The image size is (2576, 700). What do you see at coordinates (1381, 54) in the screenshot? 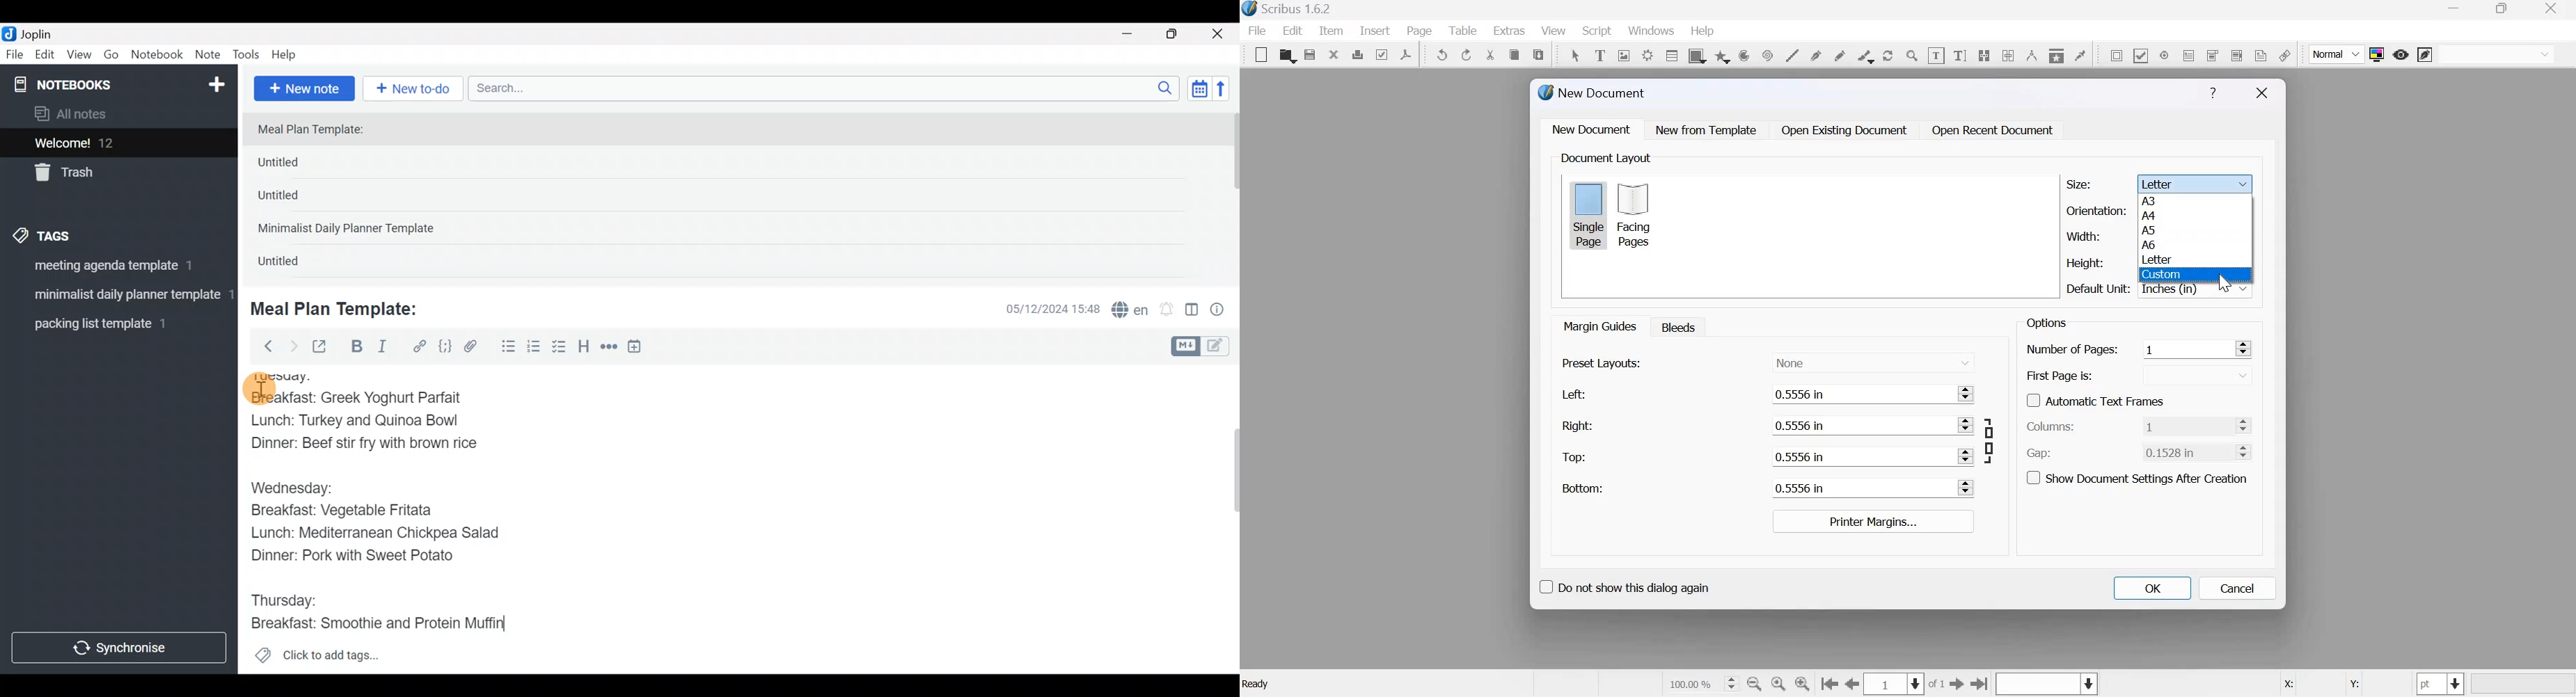
I see `Preflight verifier` at bounding box center [1381, 54].